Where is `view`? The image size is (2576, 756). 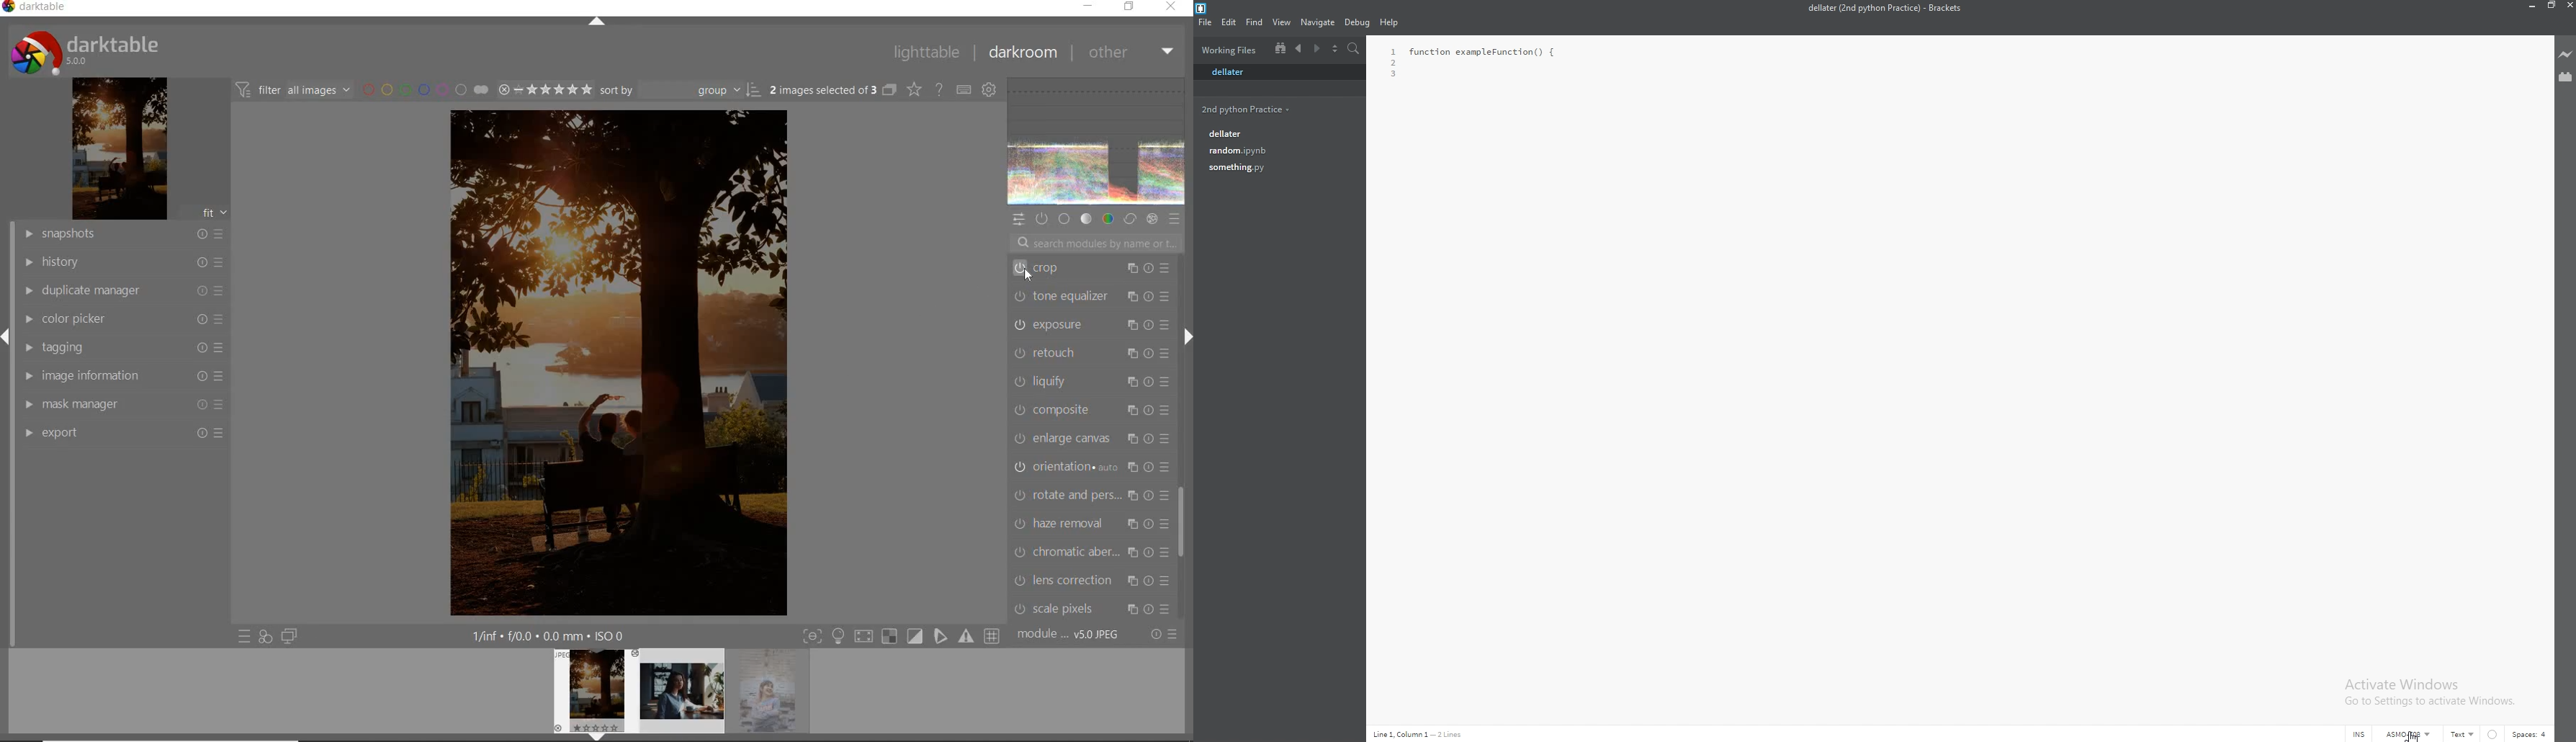 view is located at coordinates (1282, 22).